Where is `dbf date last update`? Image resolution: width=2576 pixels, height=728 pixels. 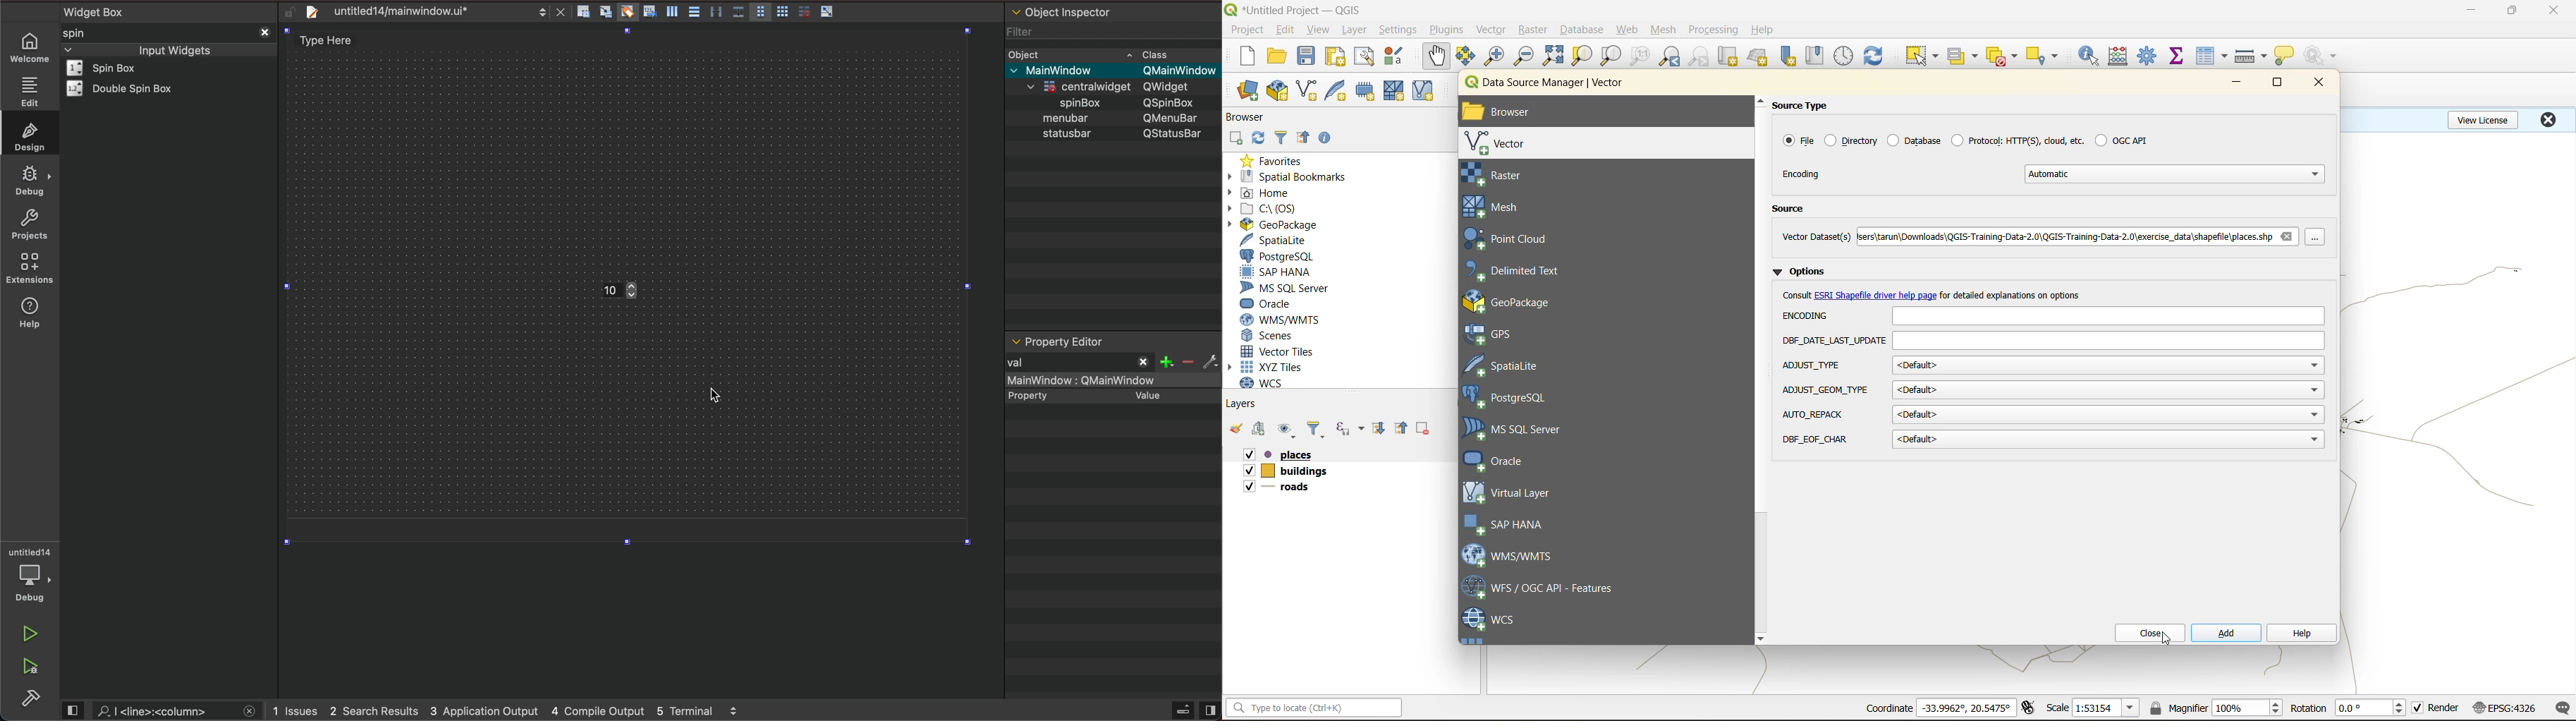
dbf date last update is located at coordinates (1833, 341).